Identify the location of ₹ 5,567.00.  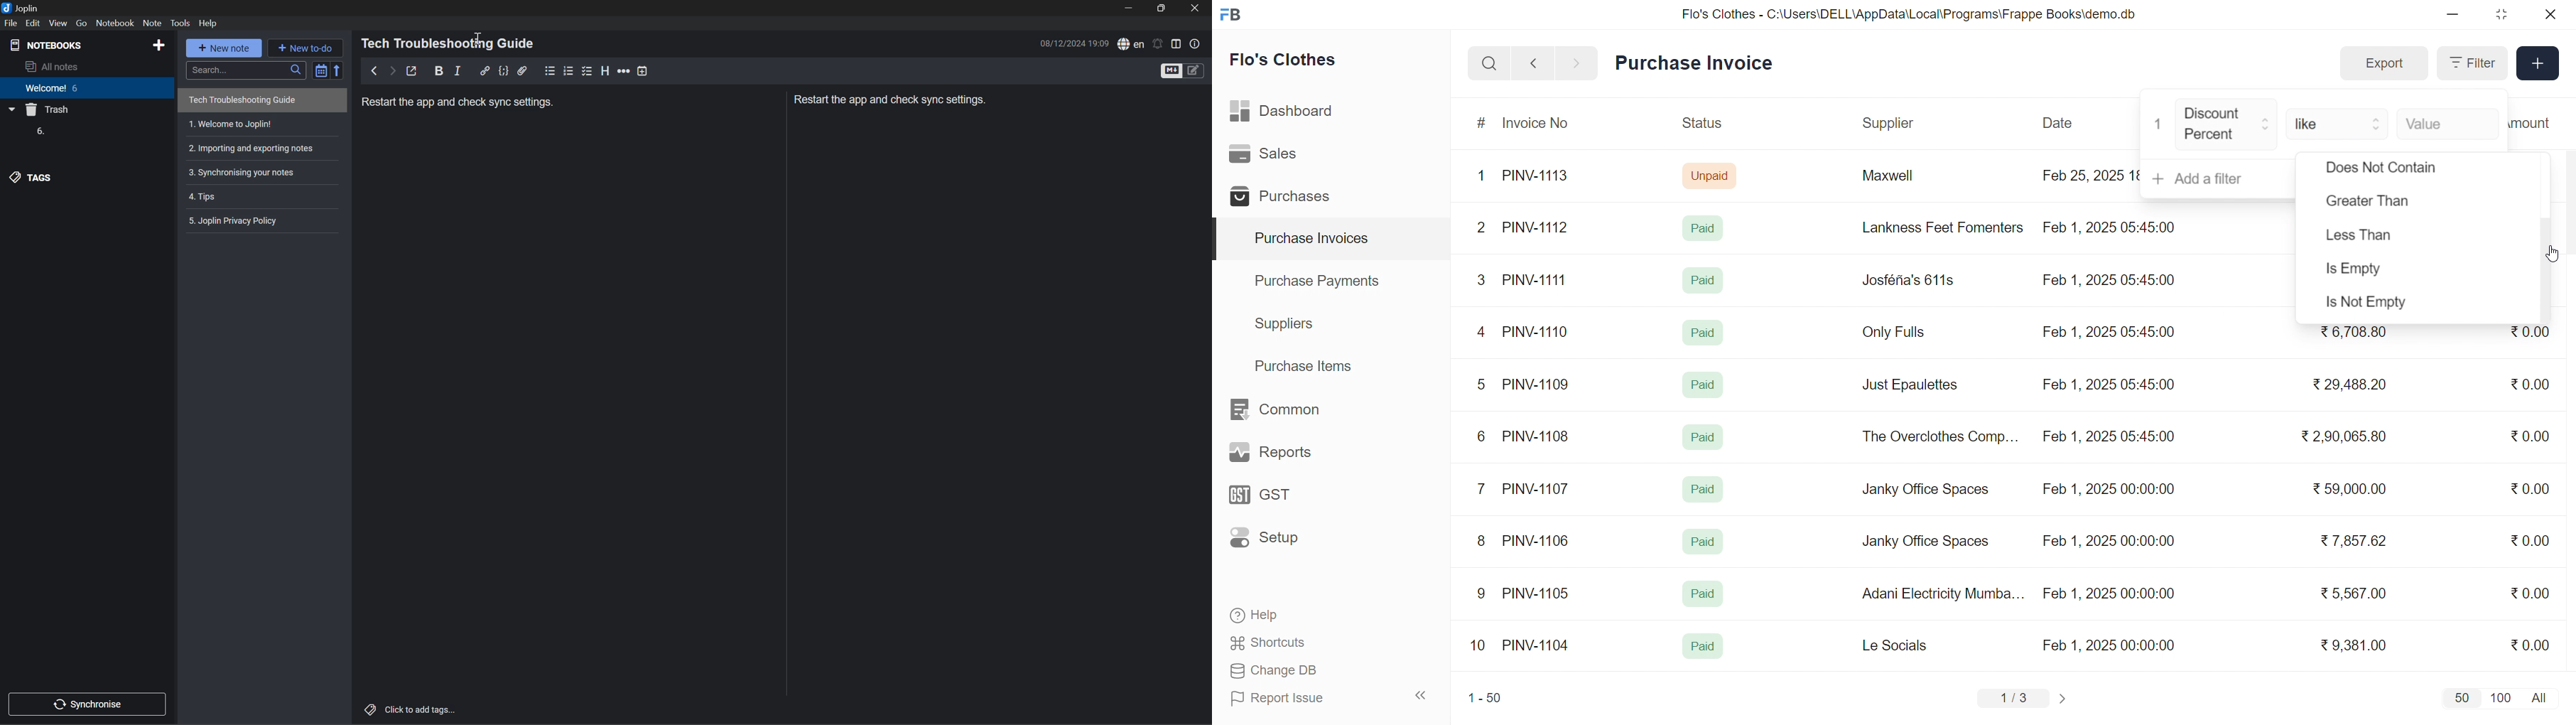
(2350, 593).